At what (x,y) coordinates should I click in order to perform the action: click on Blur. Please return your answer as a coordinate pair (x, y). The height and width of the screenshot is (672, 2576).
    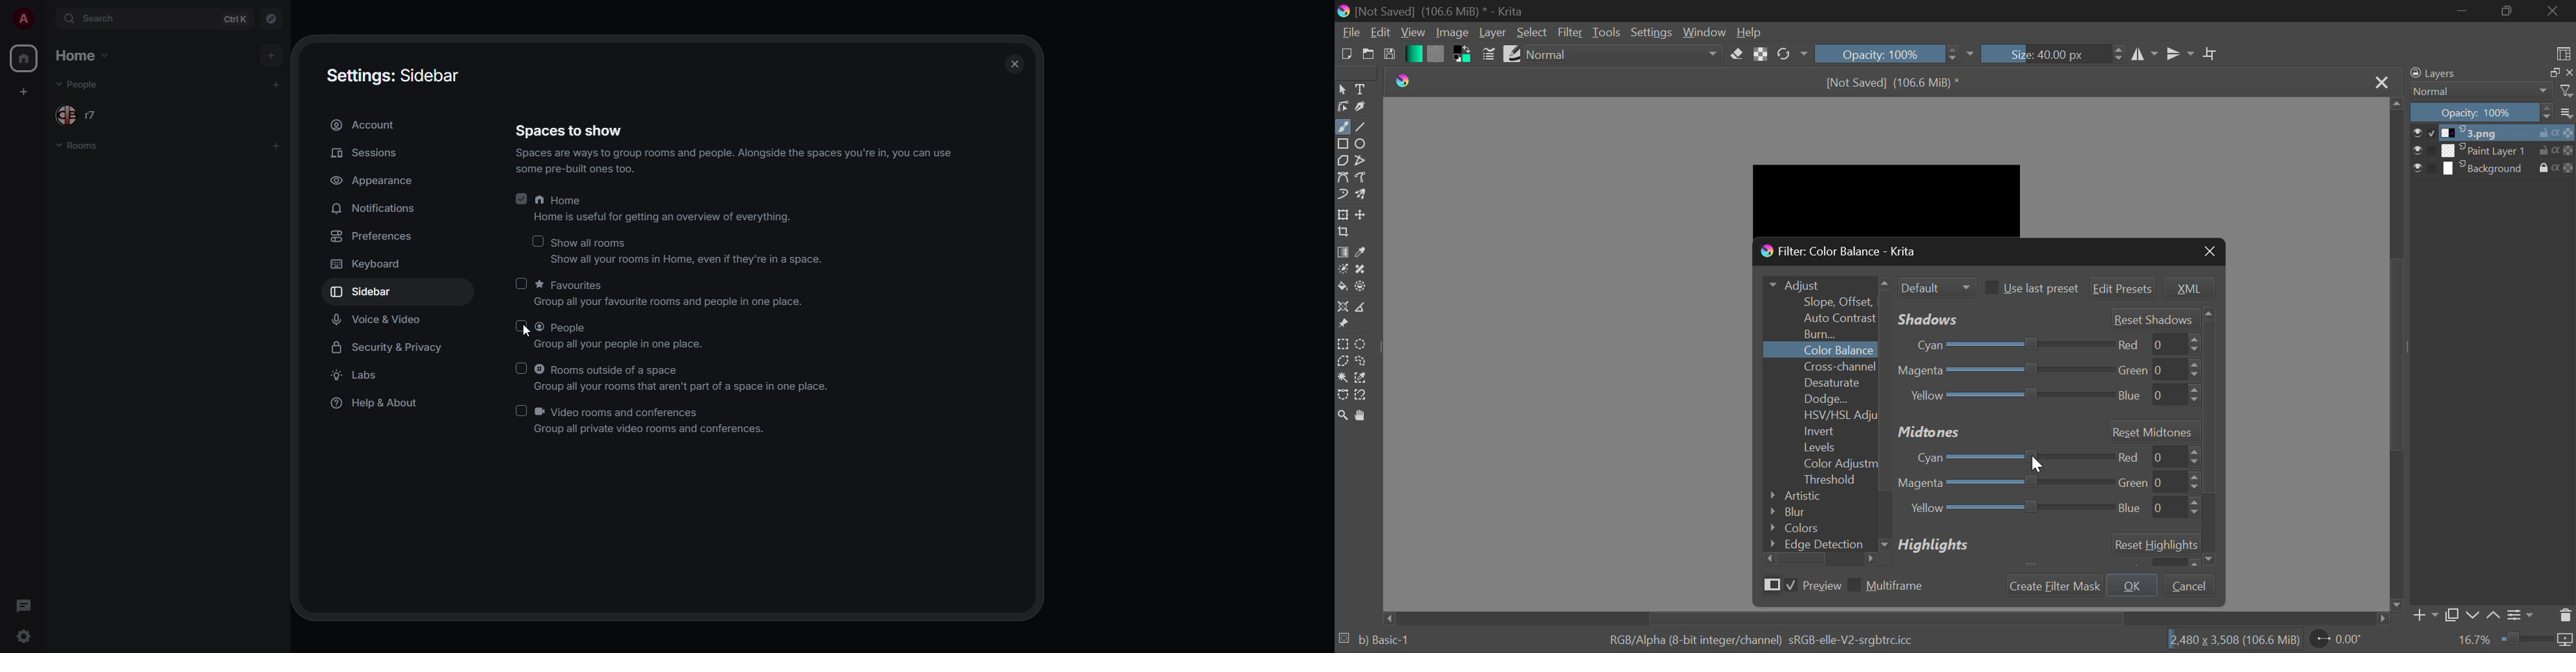
    Looking at the image, I should click on (1814, 513).